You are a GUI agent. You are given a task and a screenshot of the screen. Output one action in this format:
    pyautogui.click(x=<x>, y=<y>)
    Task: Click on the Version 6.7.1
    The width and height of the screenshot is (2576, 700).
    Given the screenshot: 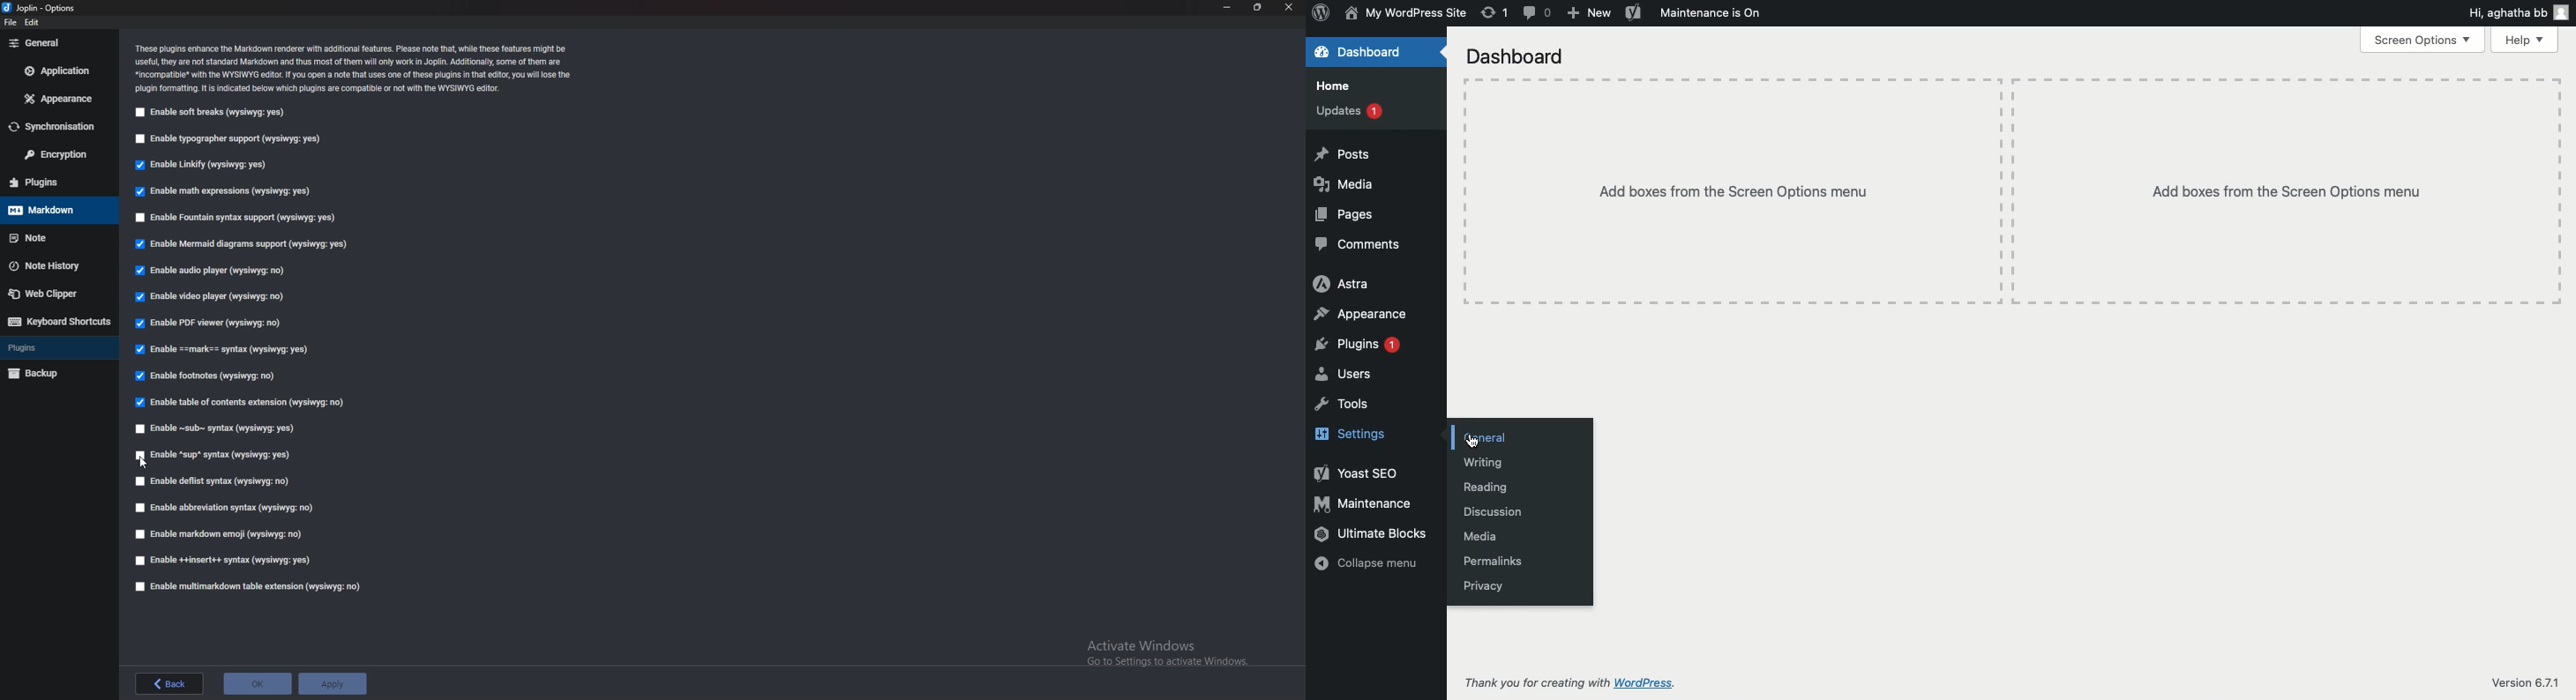 What is the action you would take?
    pyautogui.click(x=2523, y=680)
    